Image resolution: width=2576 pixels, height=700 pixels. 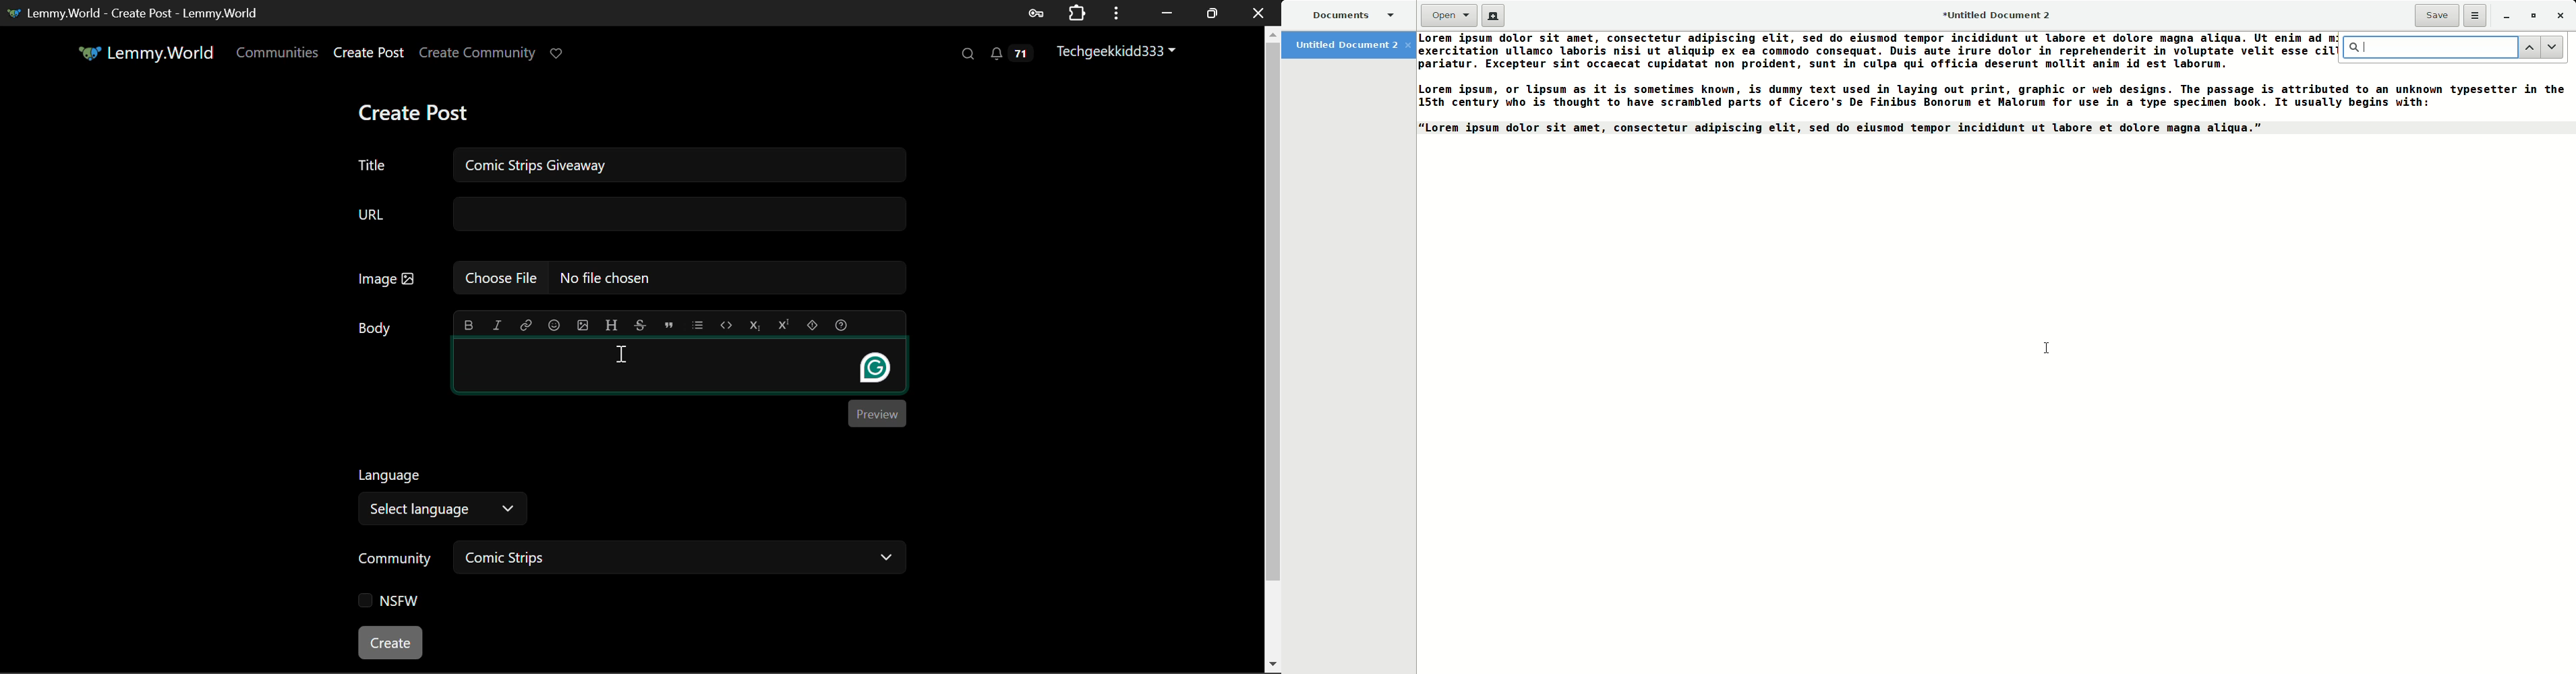 What do you see at coordinates (2472, 16) in the screenshot?
I see `Options` at bounding box center [2472, 16].